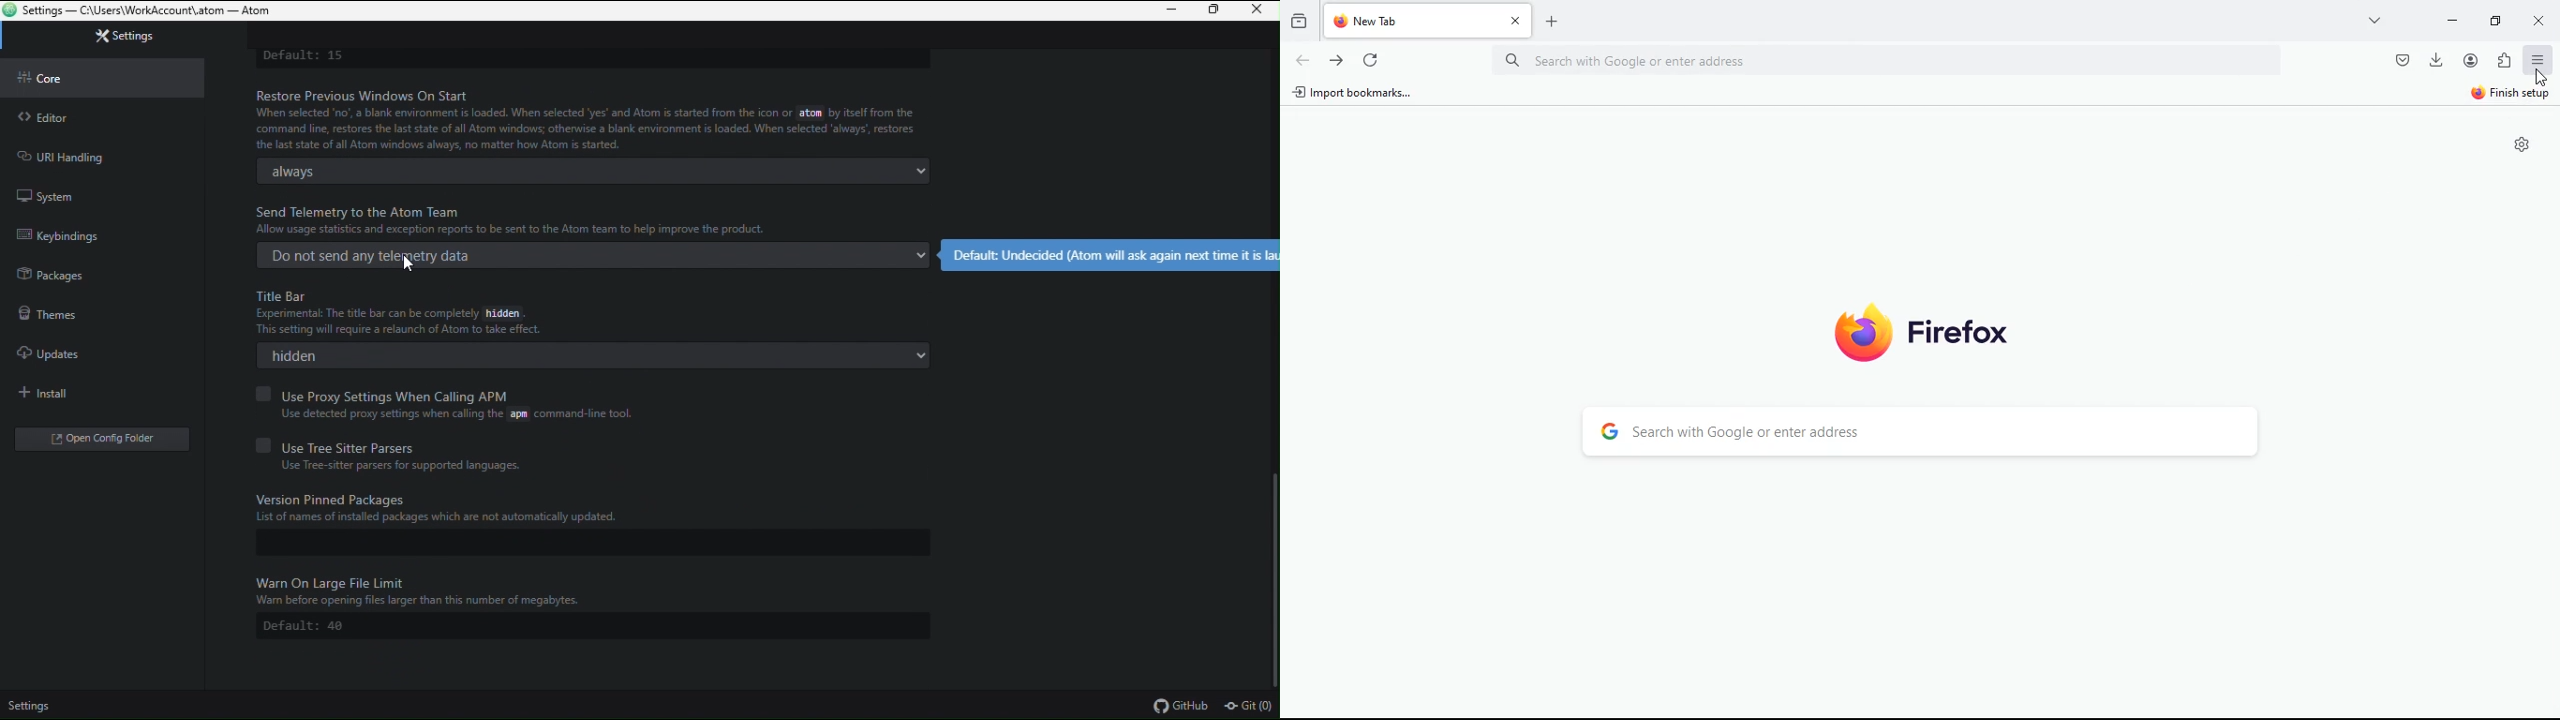 The height and width of the screenshot is (728, 2576). What do you see at coordinates (2497, 22) in the screenshot?
I see `maximize` at bounding box center [2497, 22].